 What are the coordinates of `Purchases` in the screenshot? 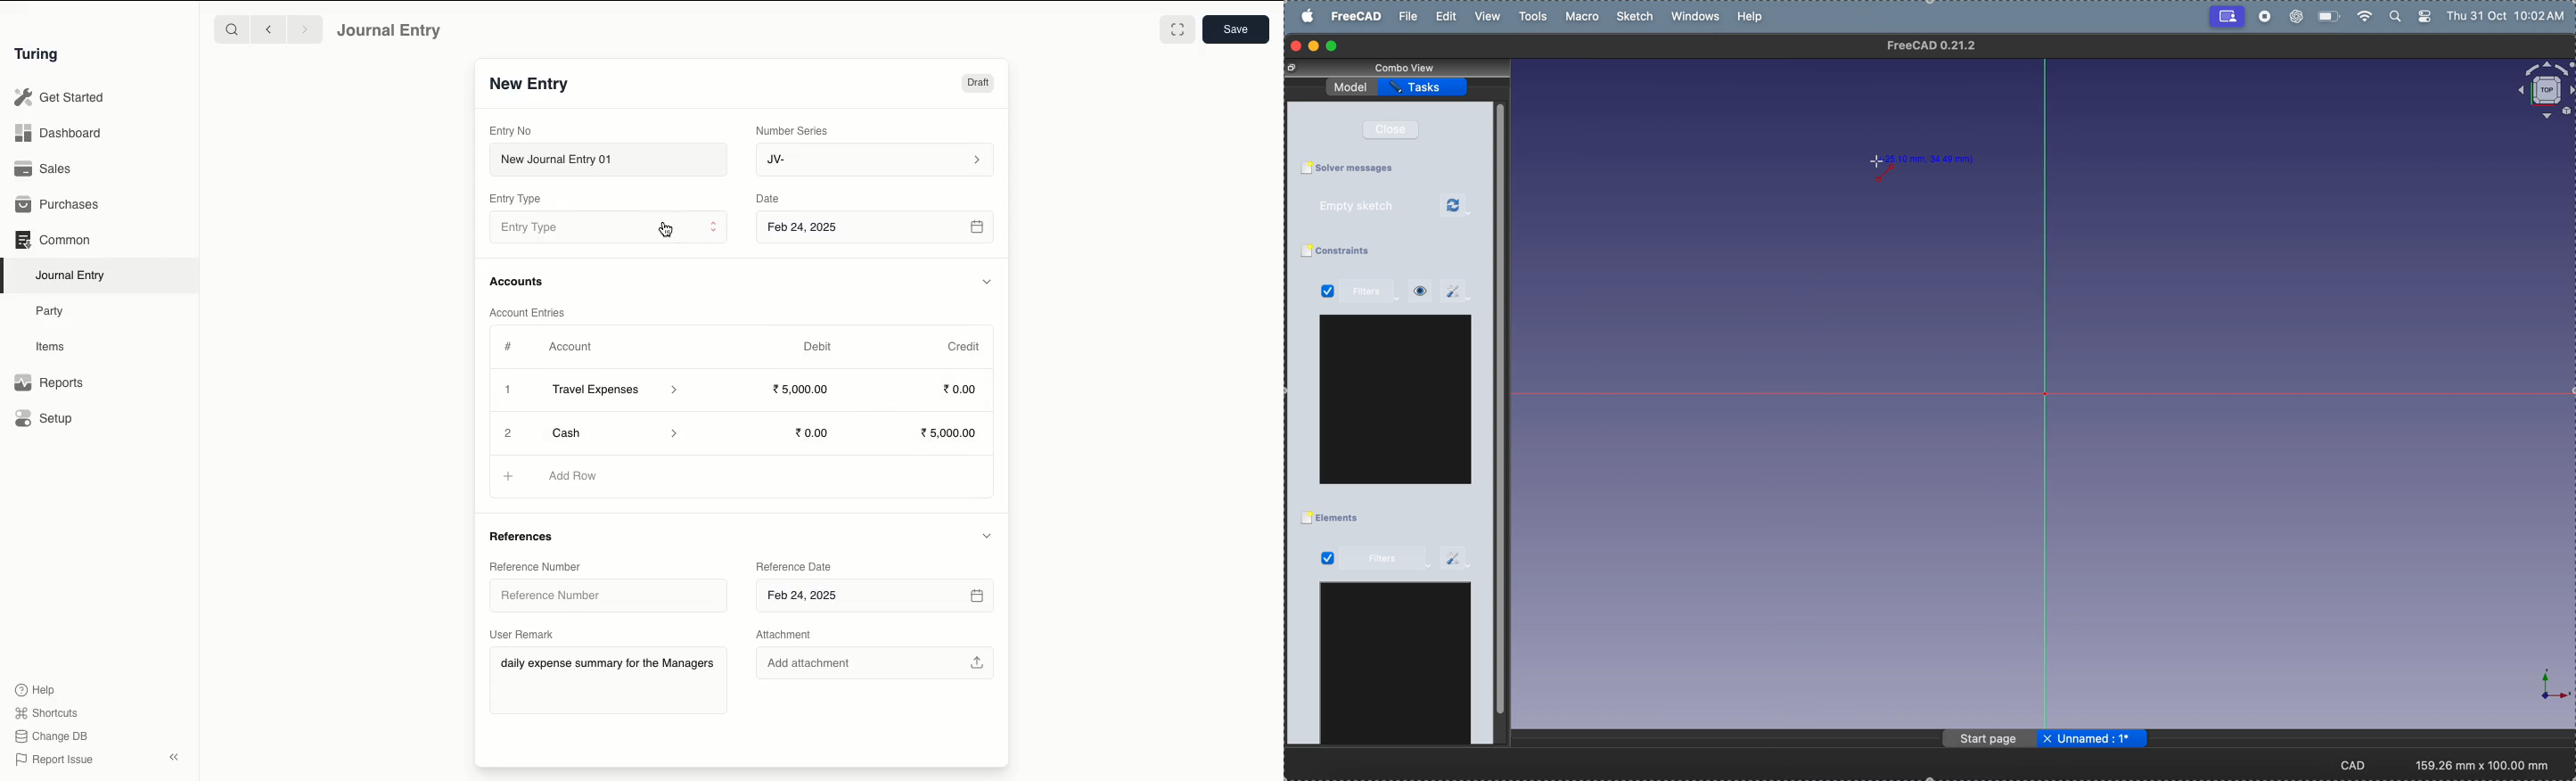 It's located at (58, 206).